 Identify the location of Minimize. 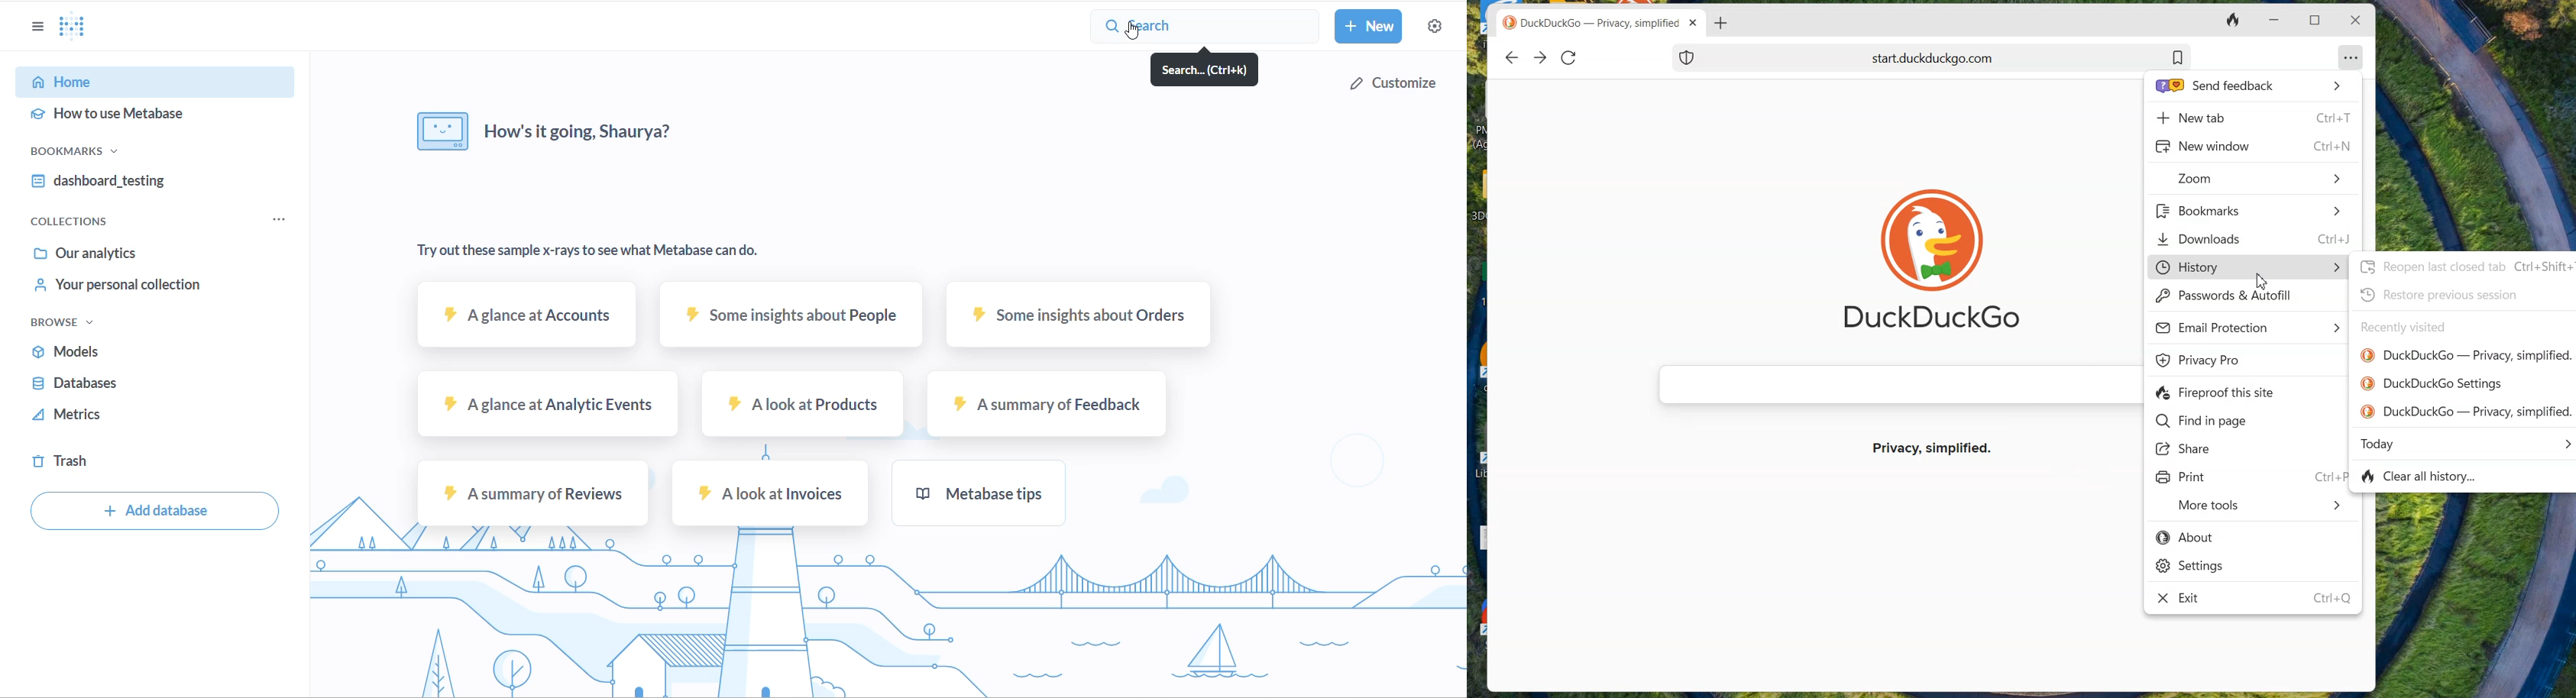
(2272, 21).